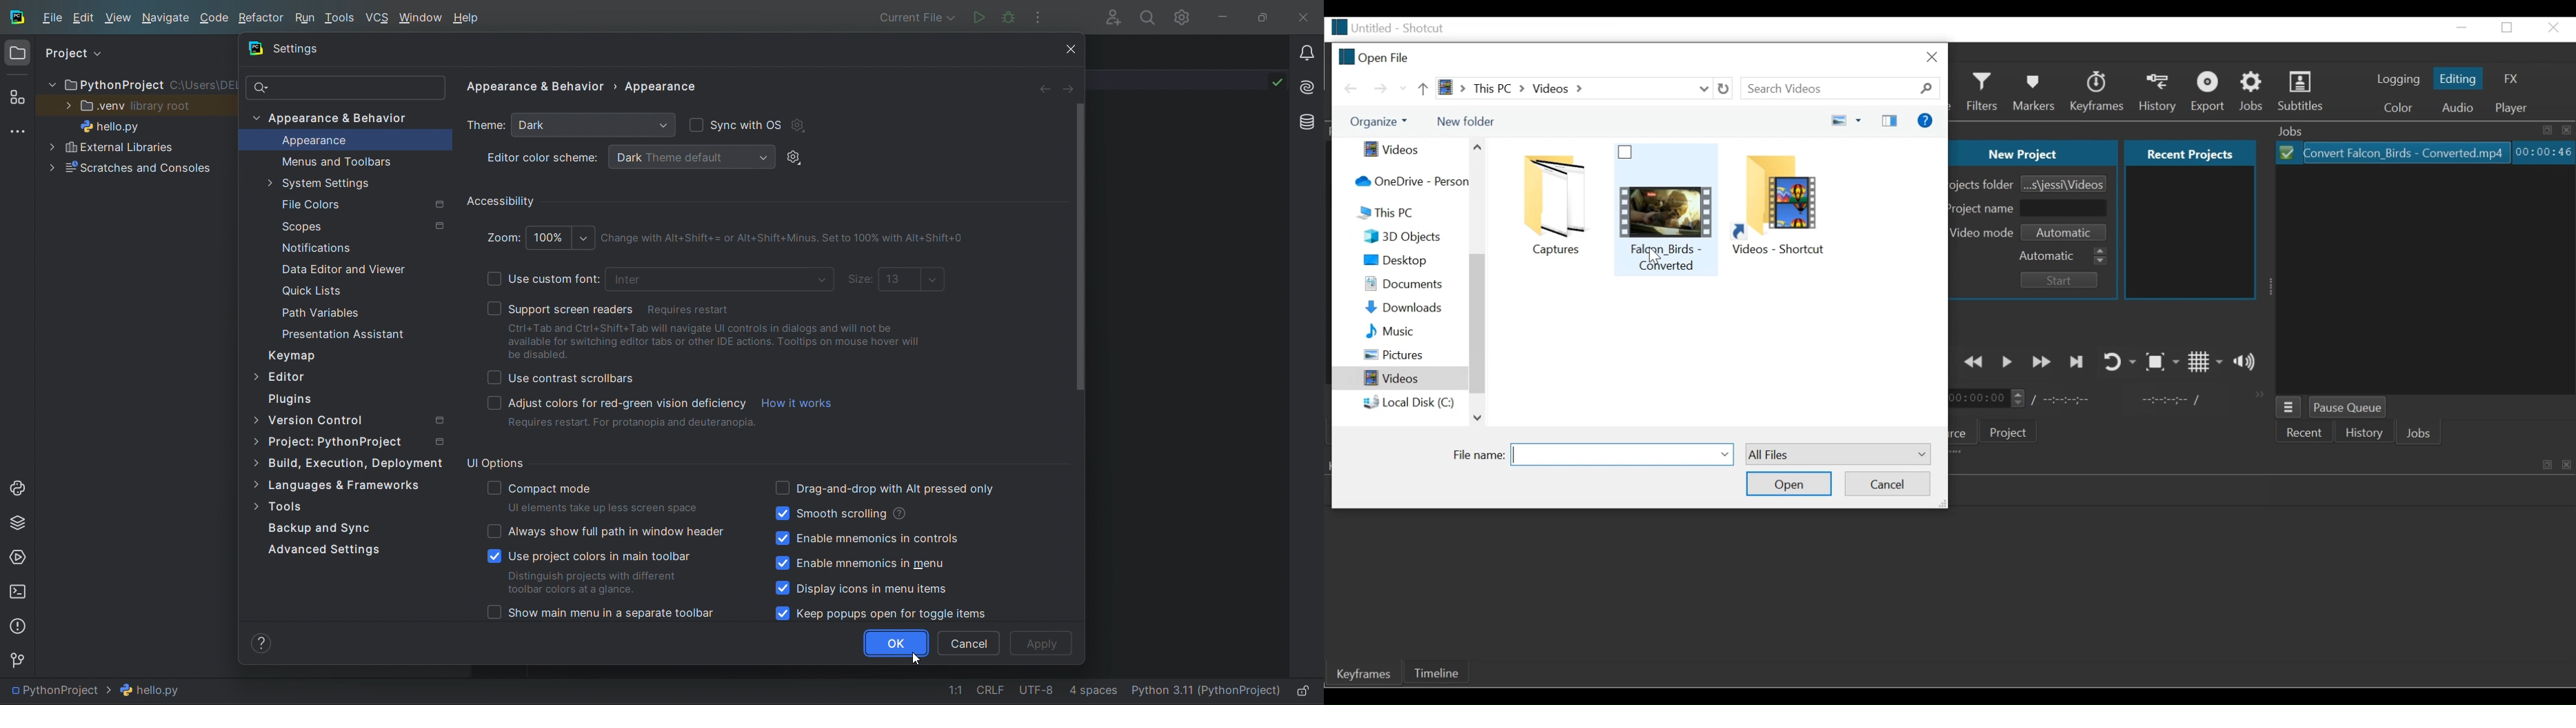 This screenshot has width=2576, height=728. What do you see at coordinates (1381, 89) in the screenshot?
I see `Go Forward` at bounding box center [1381, 89].